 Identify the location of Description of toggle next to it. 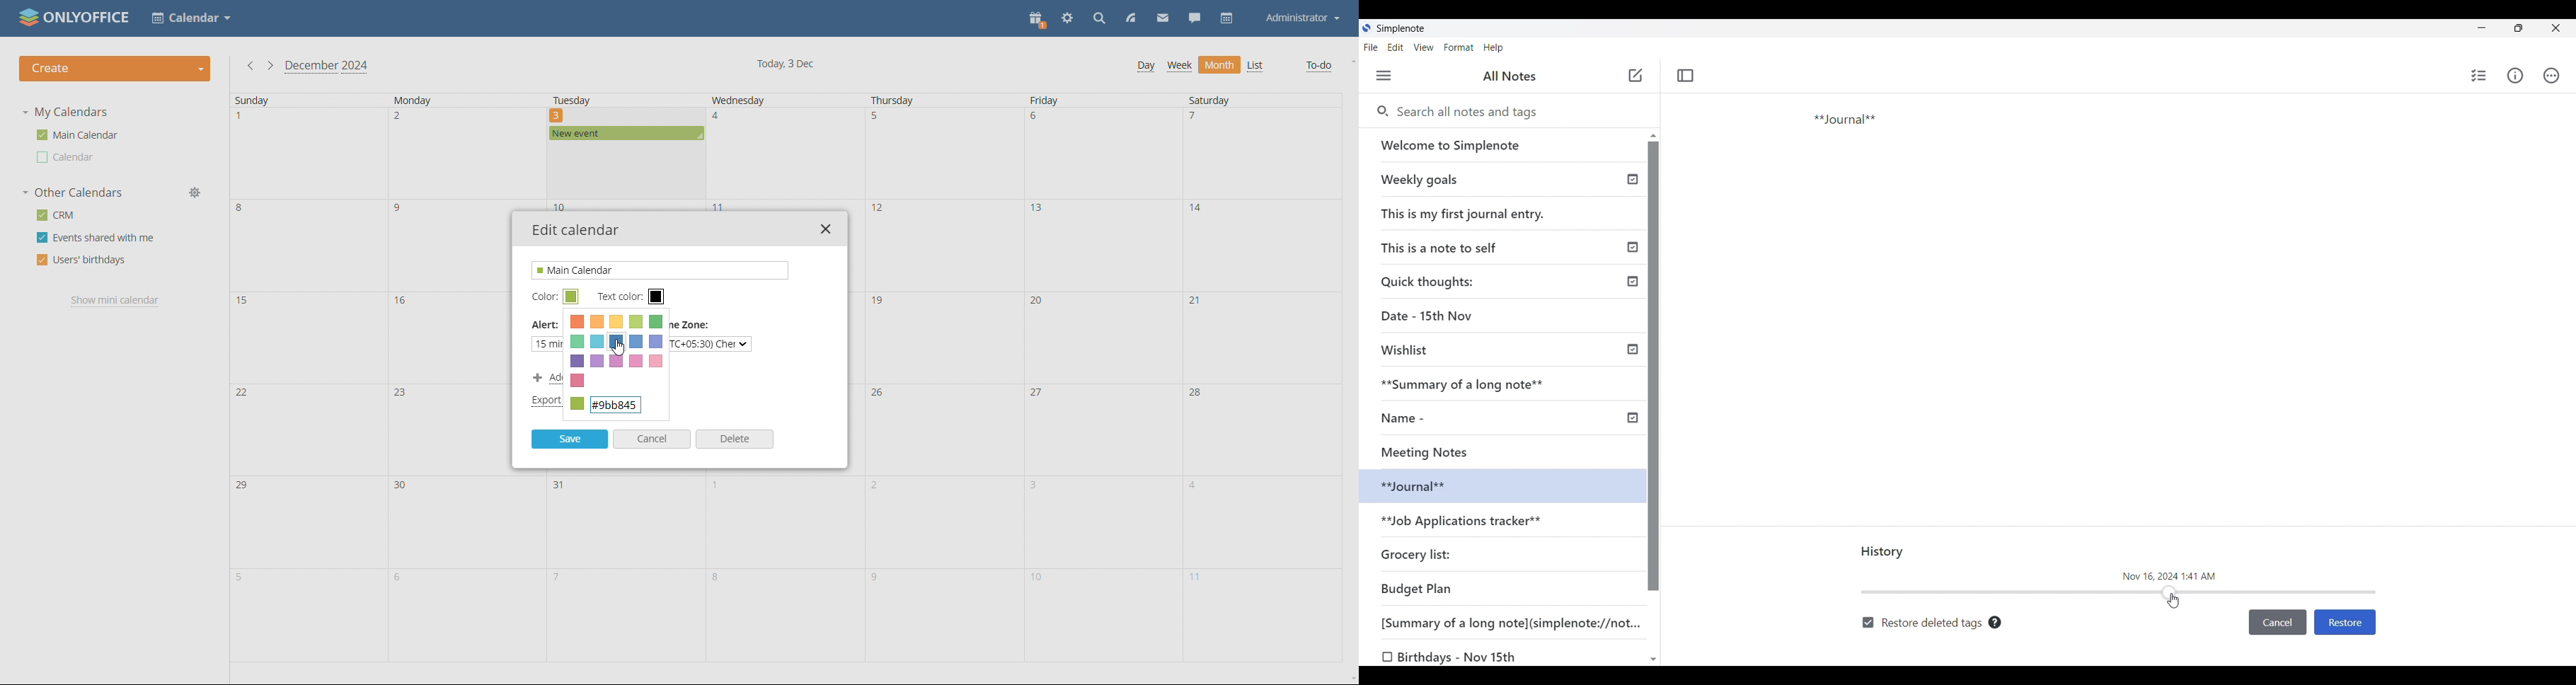
(1996, 622).